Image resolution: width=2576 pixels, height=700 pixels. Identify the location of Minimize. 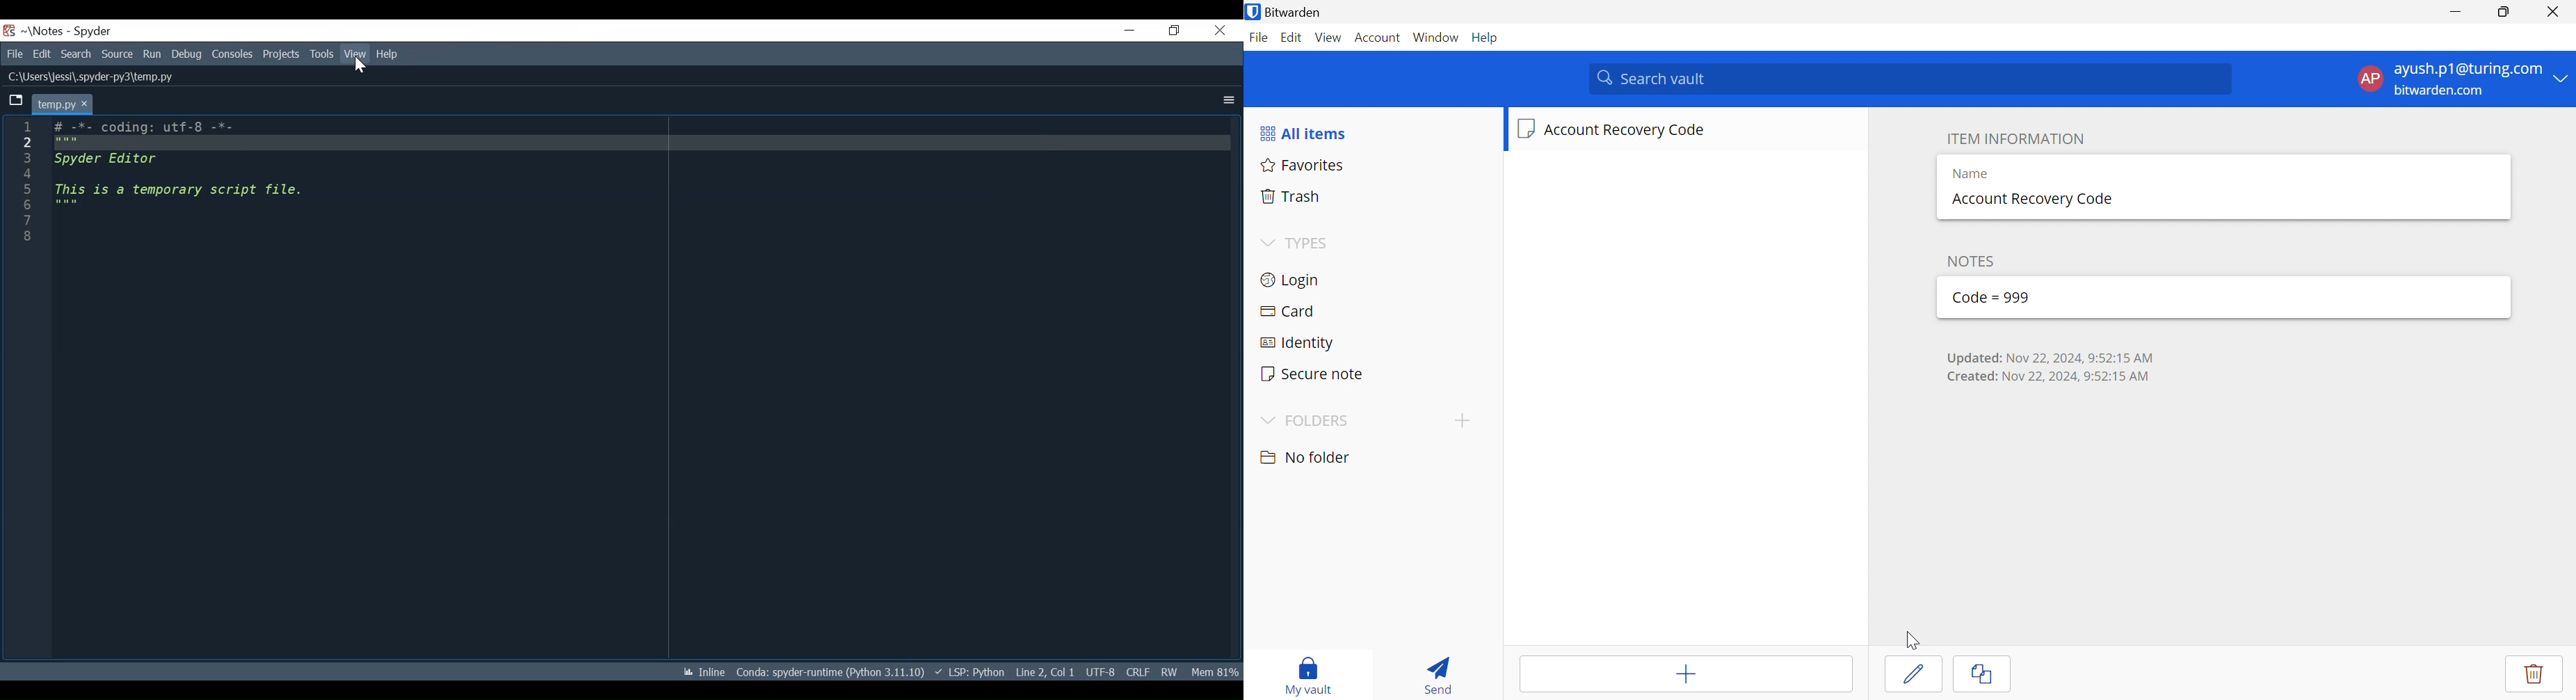
(1127, 32).